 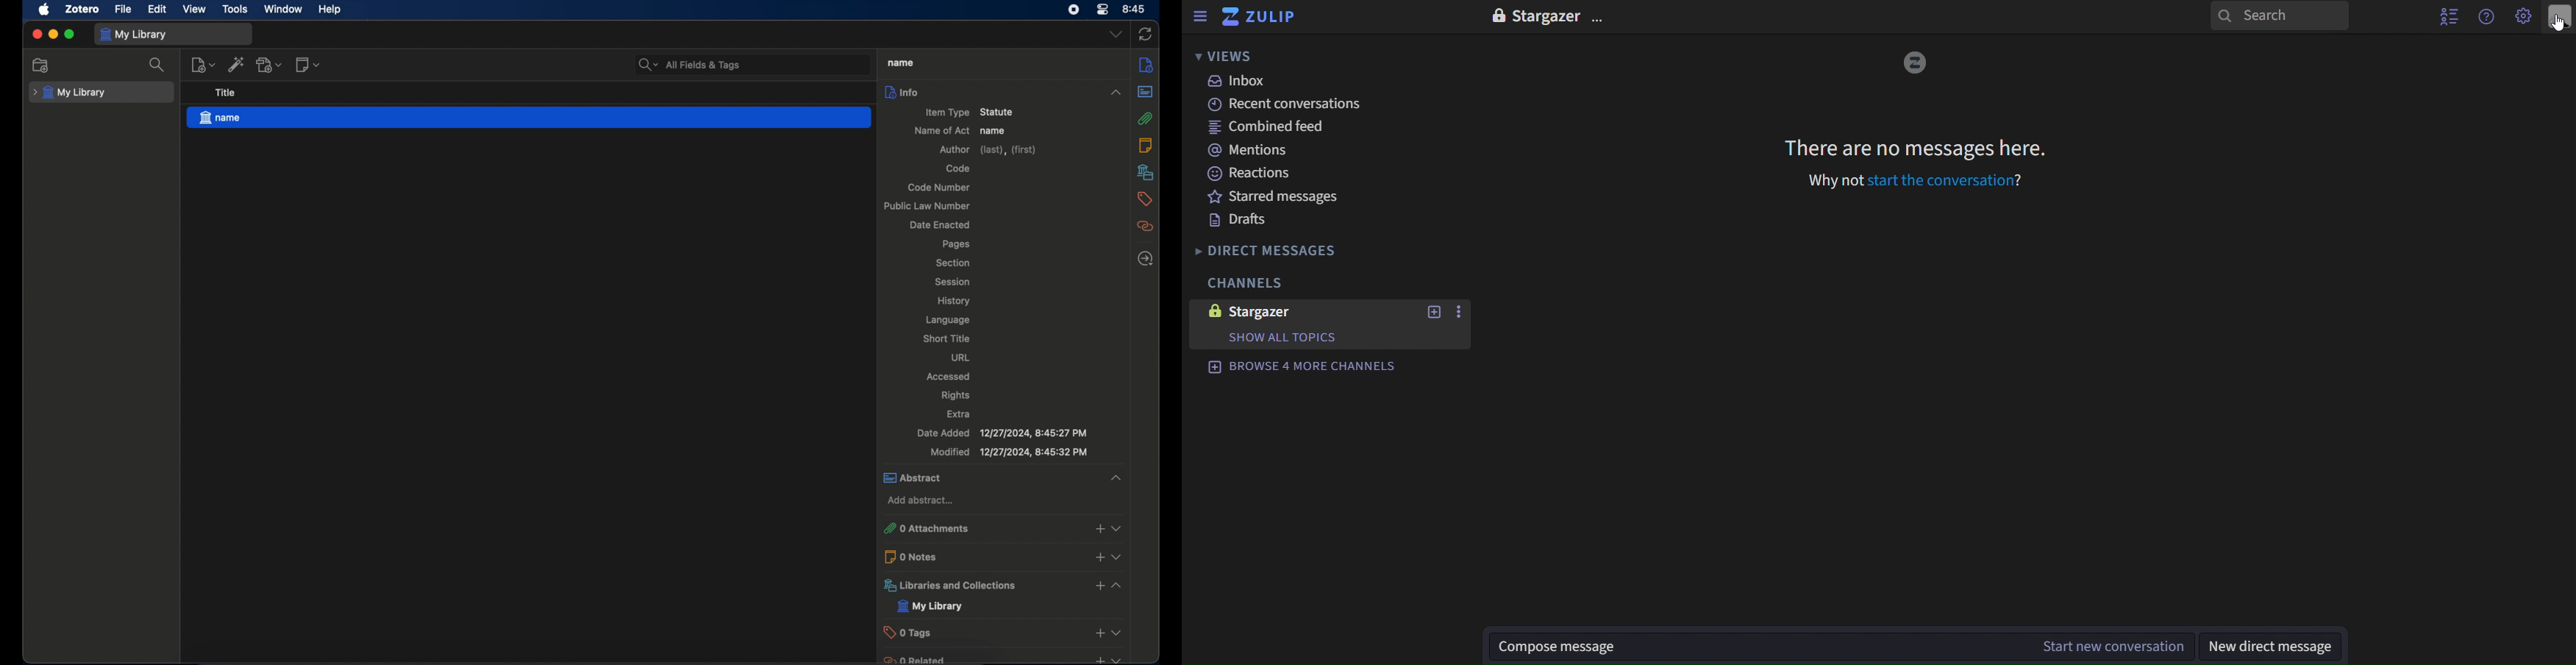 What do you see at coordinates (1251, 283) in the screenshot?
I see `channels` at bounding box center [1251, 283].